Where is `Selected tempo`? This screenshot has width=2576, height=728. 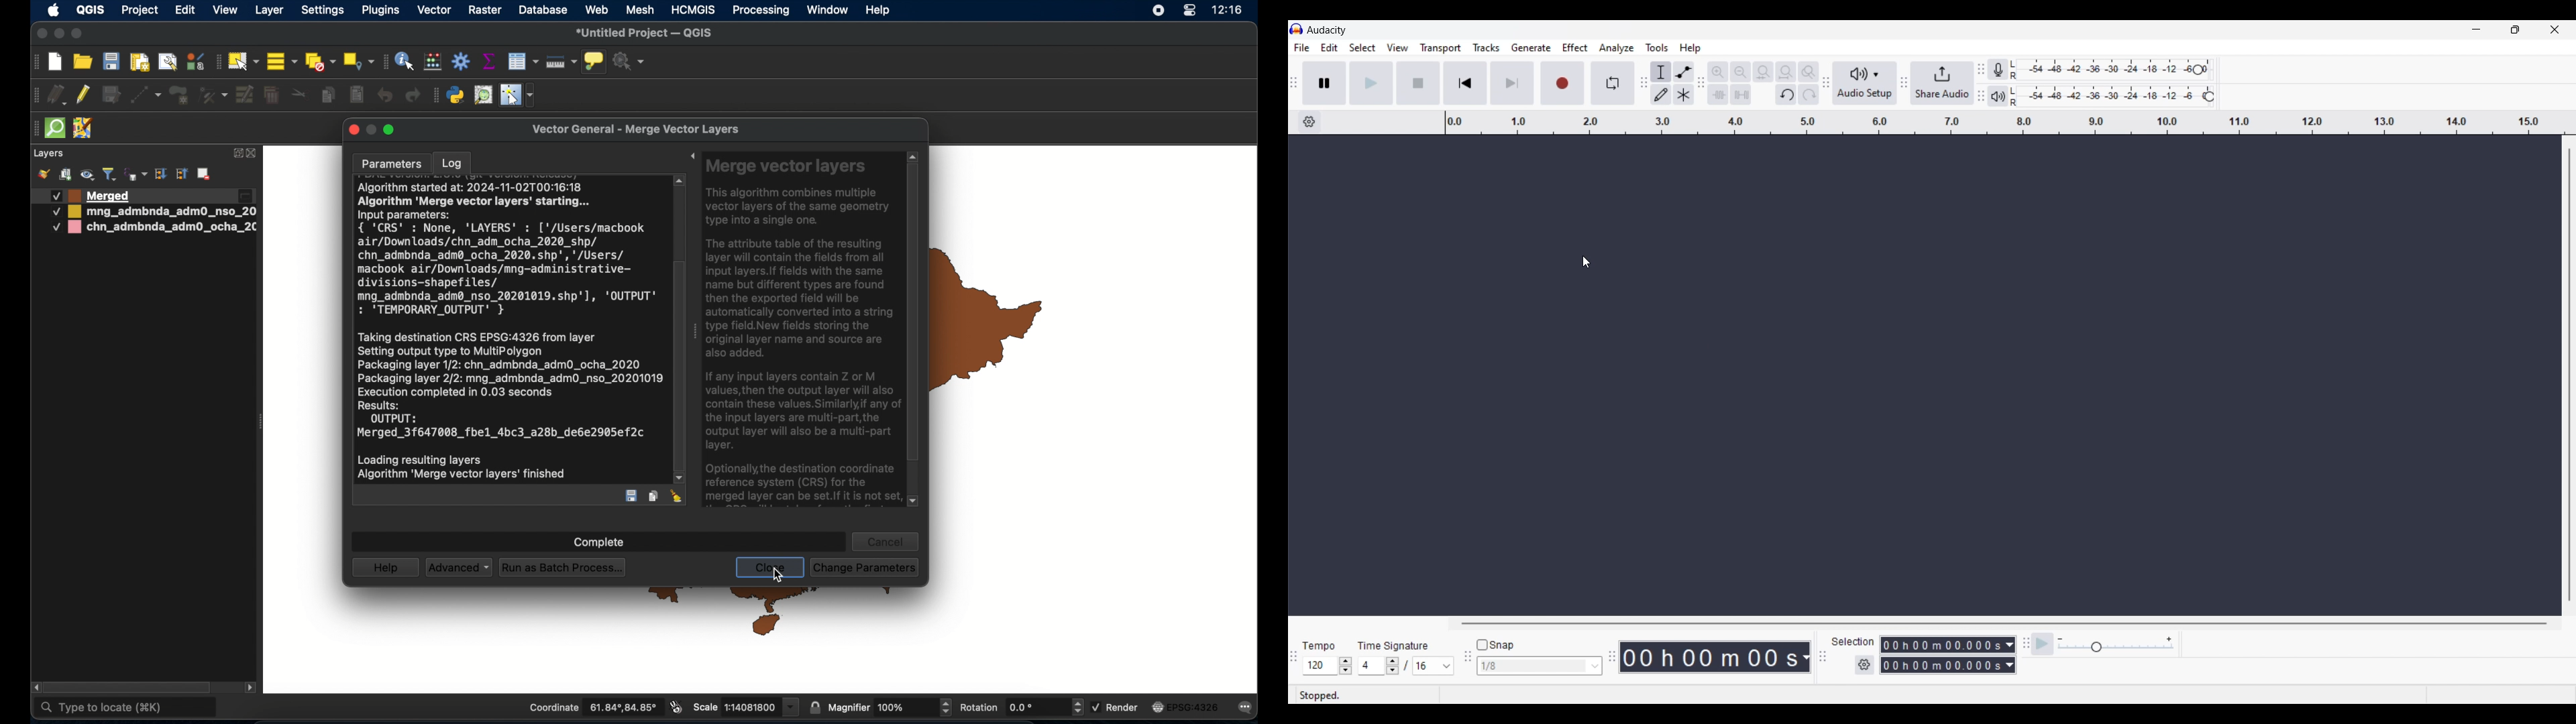 Selected tempo is located at coordinates (1320, 666).